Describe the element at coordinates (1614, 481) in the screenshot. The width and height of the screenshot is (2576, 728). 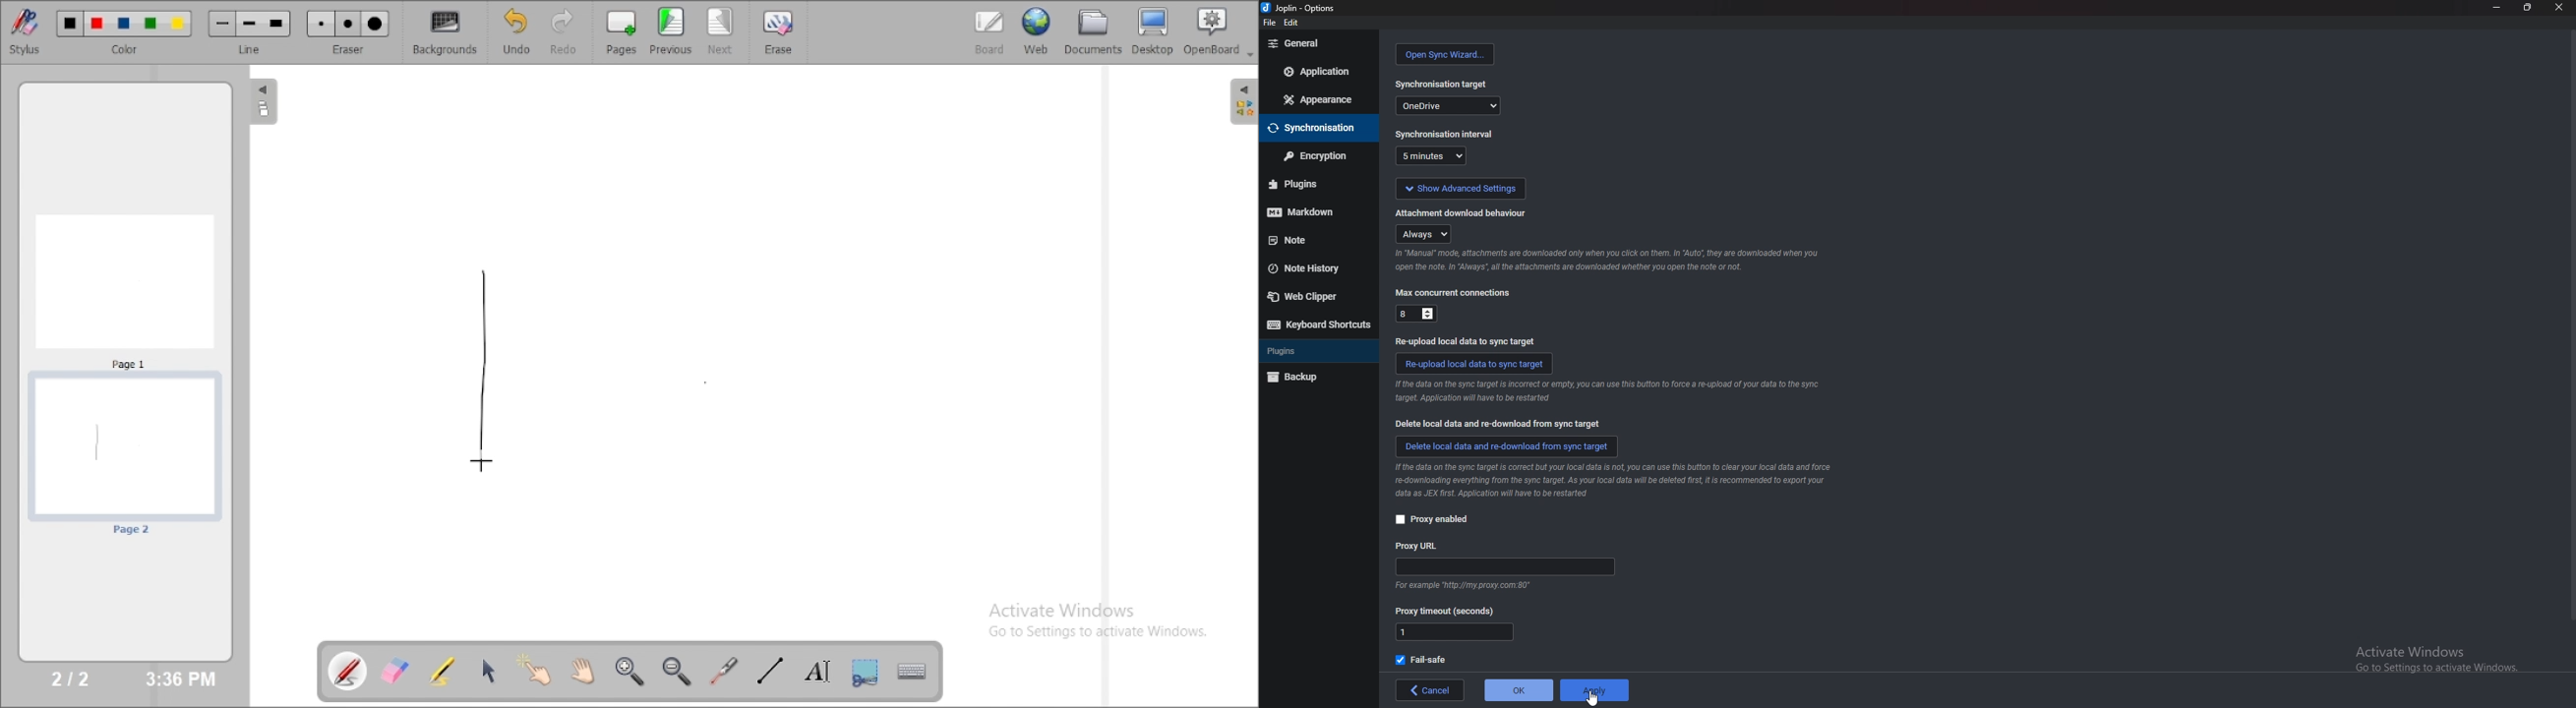
I see `info` at that location.